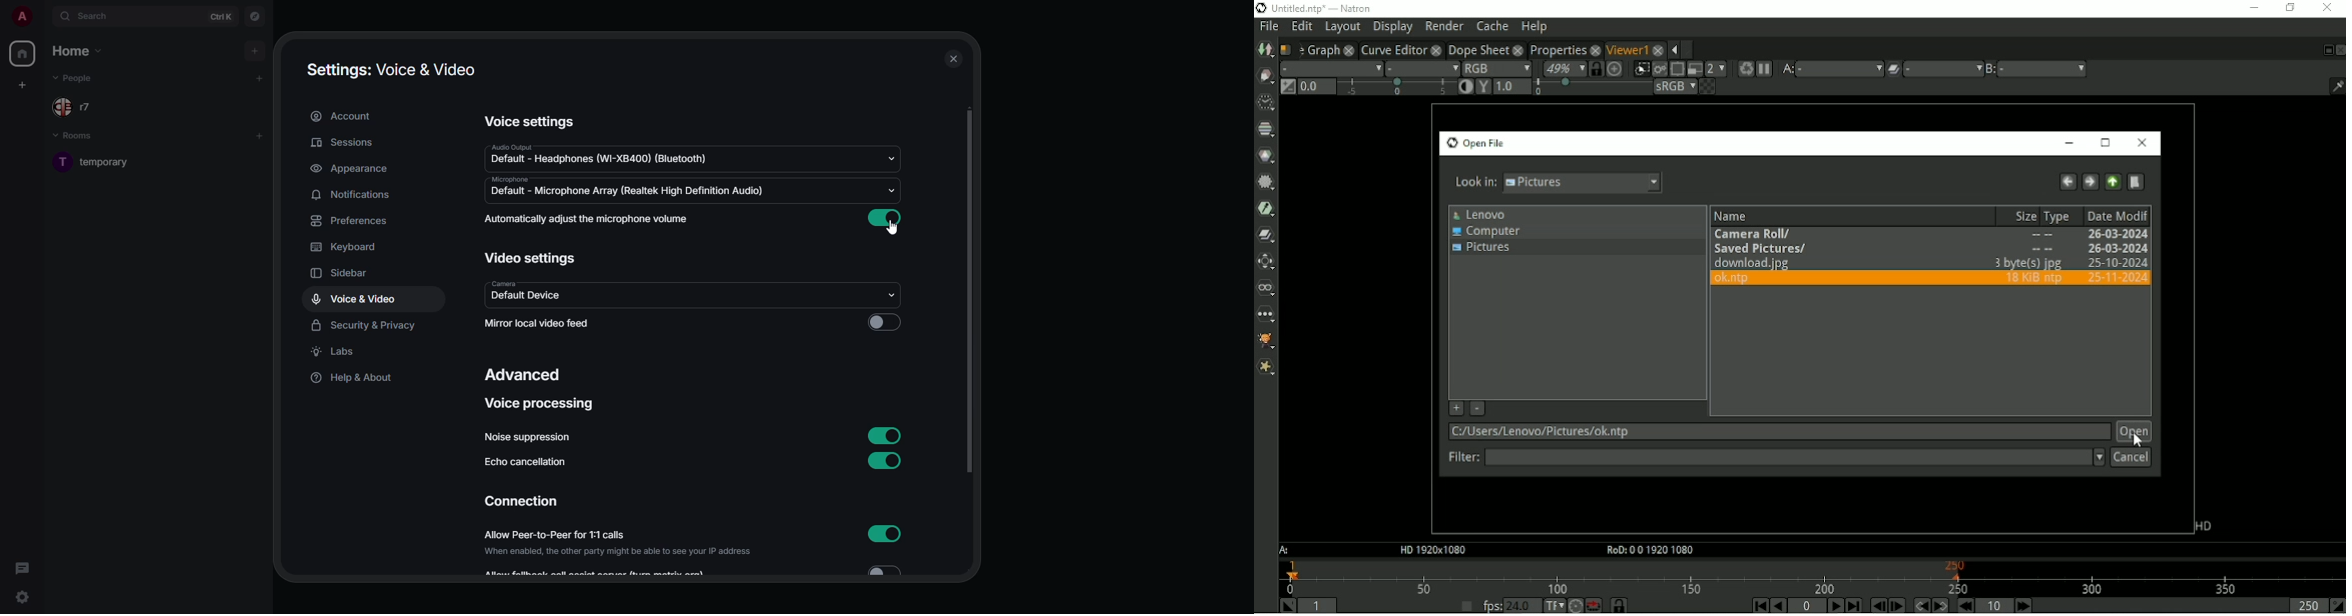 The image size is (2352, 616). Describe the element at coordinates (588, 219) in the screenshot. I see `automatically adjust microphone volume` at that location.